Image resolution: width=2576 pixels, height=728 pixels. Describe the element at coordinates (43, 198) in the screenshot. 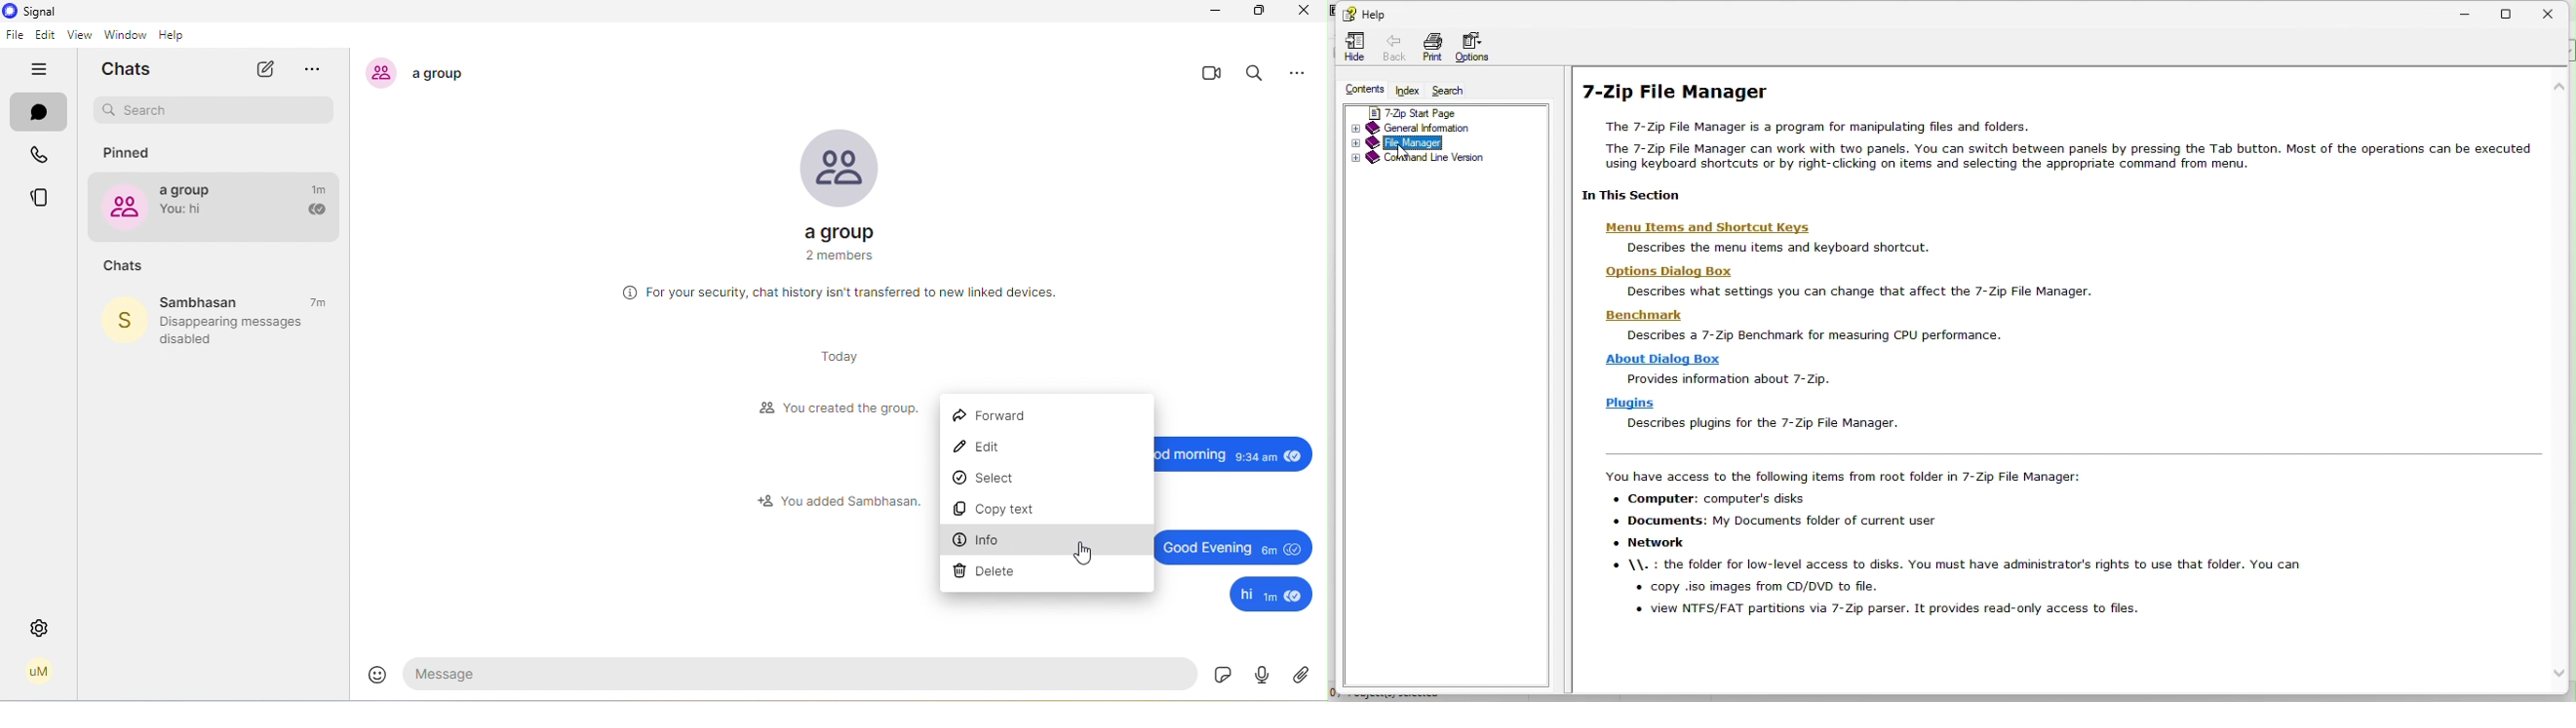

I see `status` at that location.